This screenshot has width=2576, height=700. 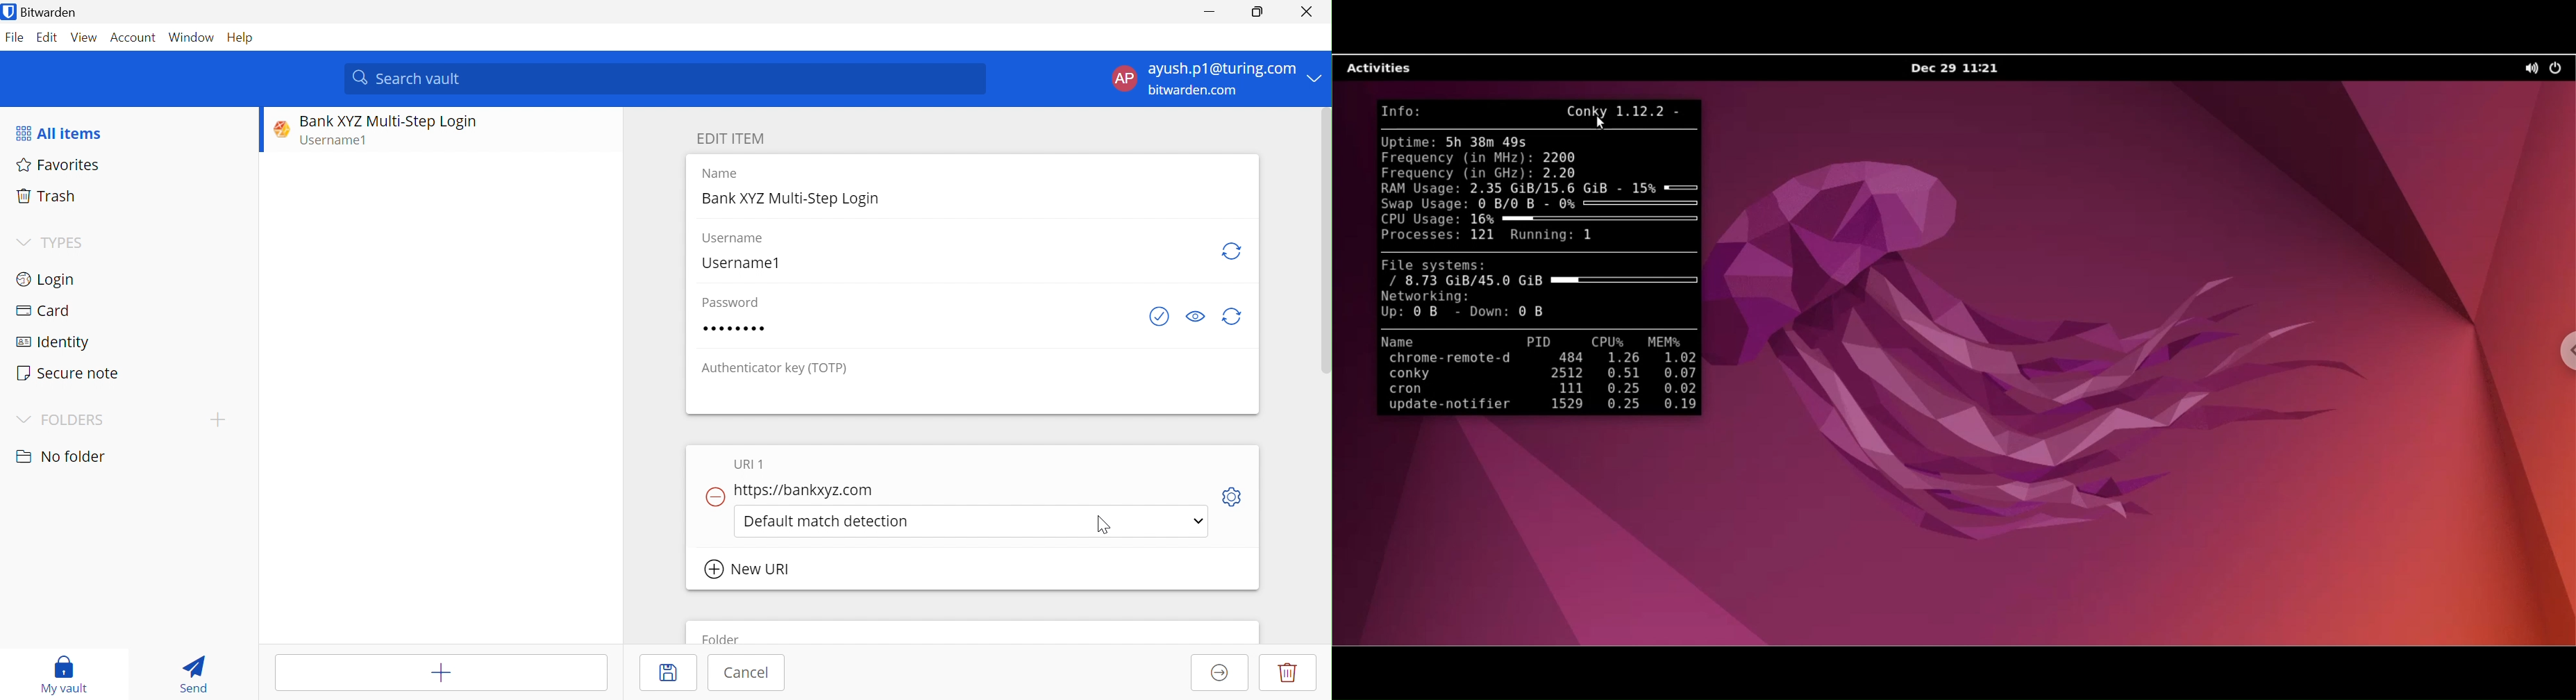 I want to click on Favorites, so click(x=61, y=165).